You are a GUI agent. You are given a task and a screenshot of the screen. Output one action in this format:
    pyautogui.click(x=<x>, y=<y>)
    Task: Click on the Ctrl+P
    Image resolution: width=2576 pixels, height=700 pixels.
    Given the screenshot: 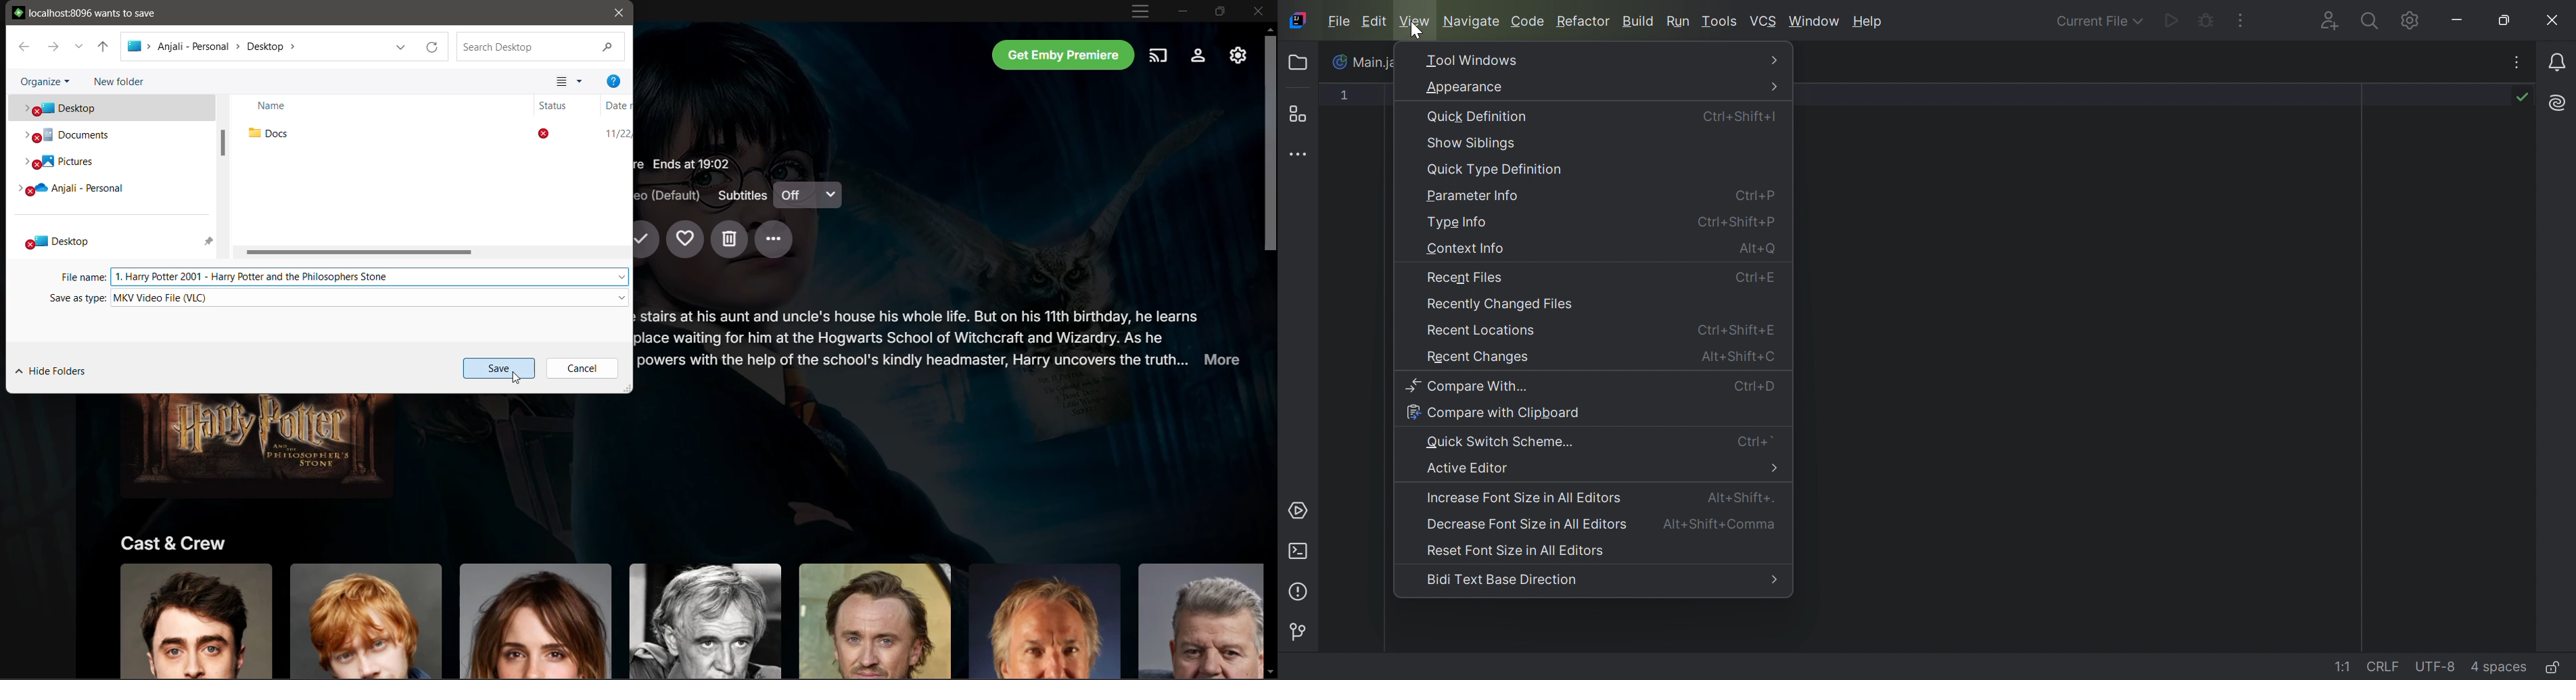 What is the action you would take?
    pyautogui.click(x=1756, y=195)
    